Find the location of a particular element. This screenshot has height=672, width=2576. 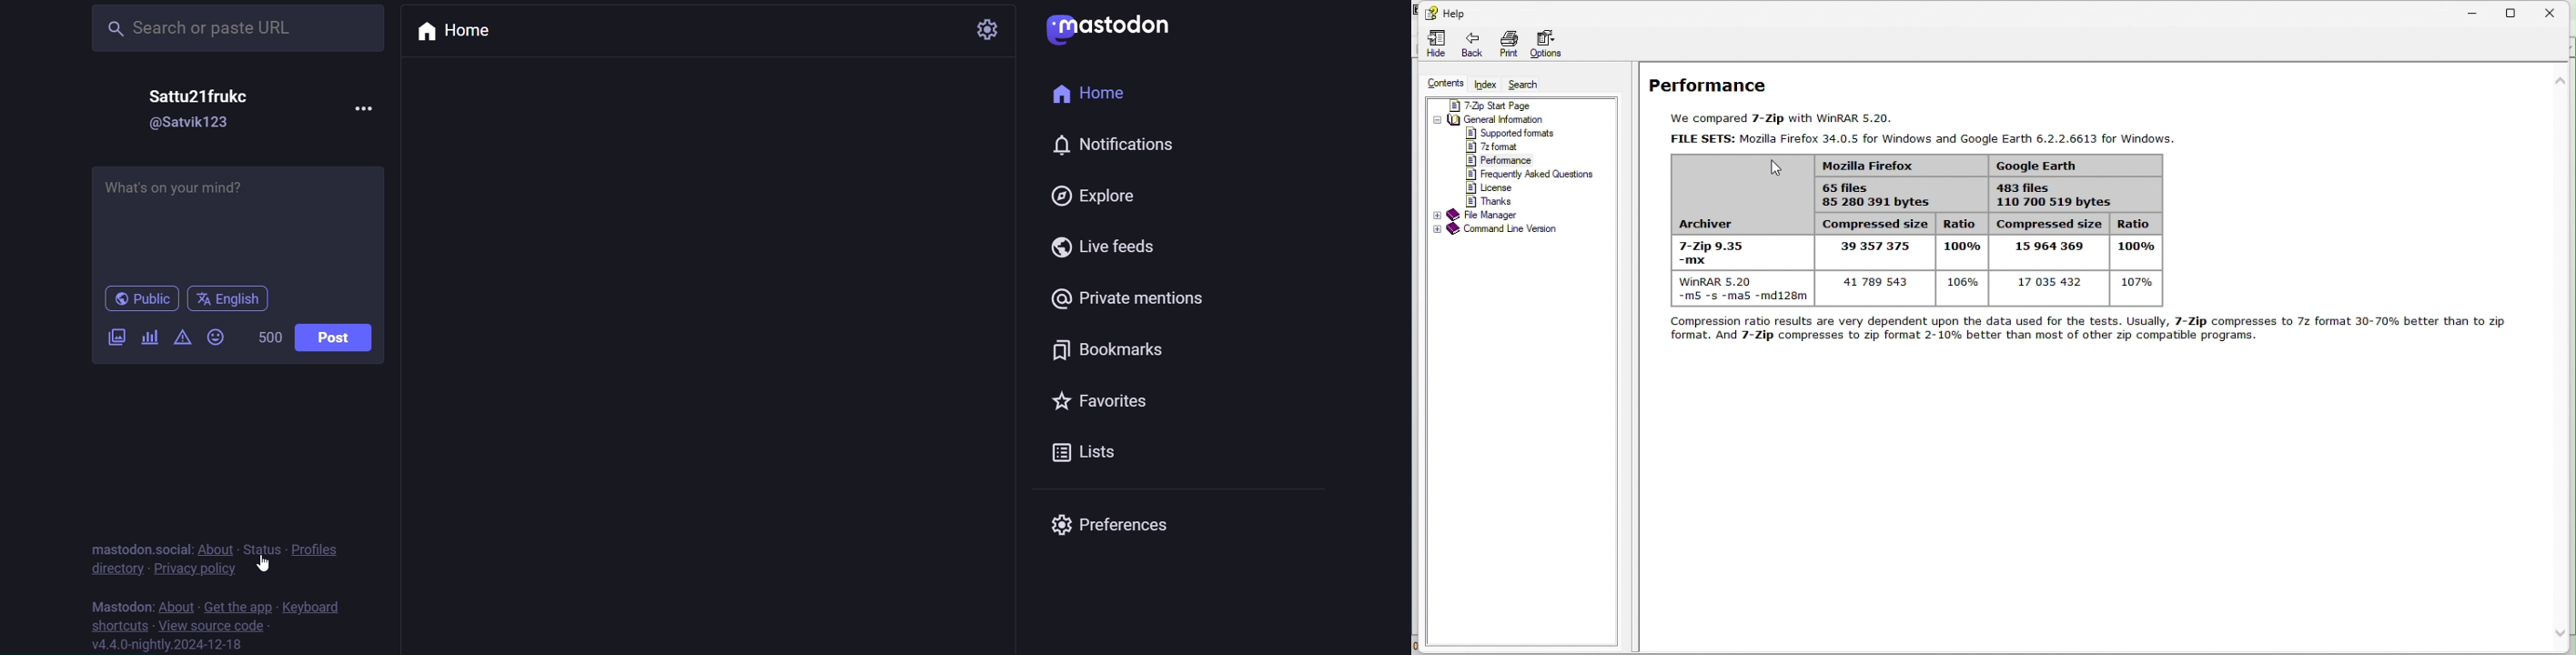

version is located at coordinates (175, 646).